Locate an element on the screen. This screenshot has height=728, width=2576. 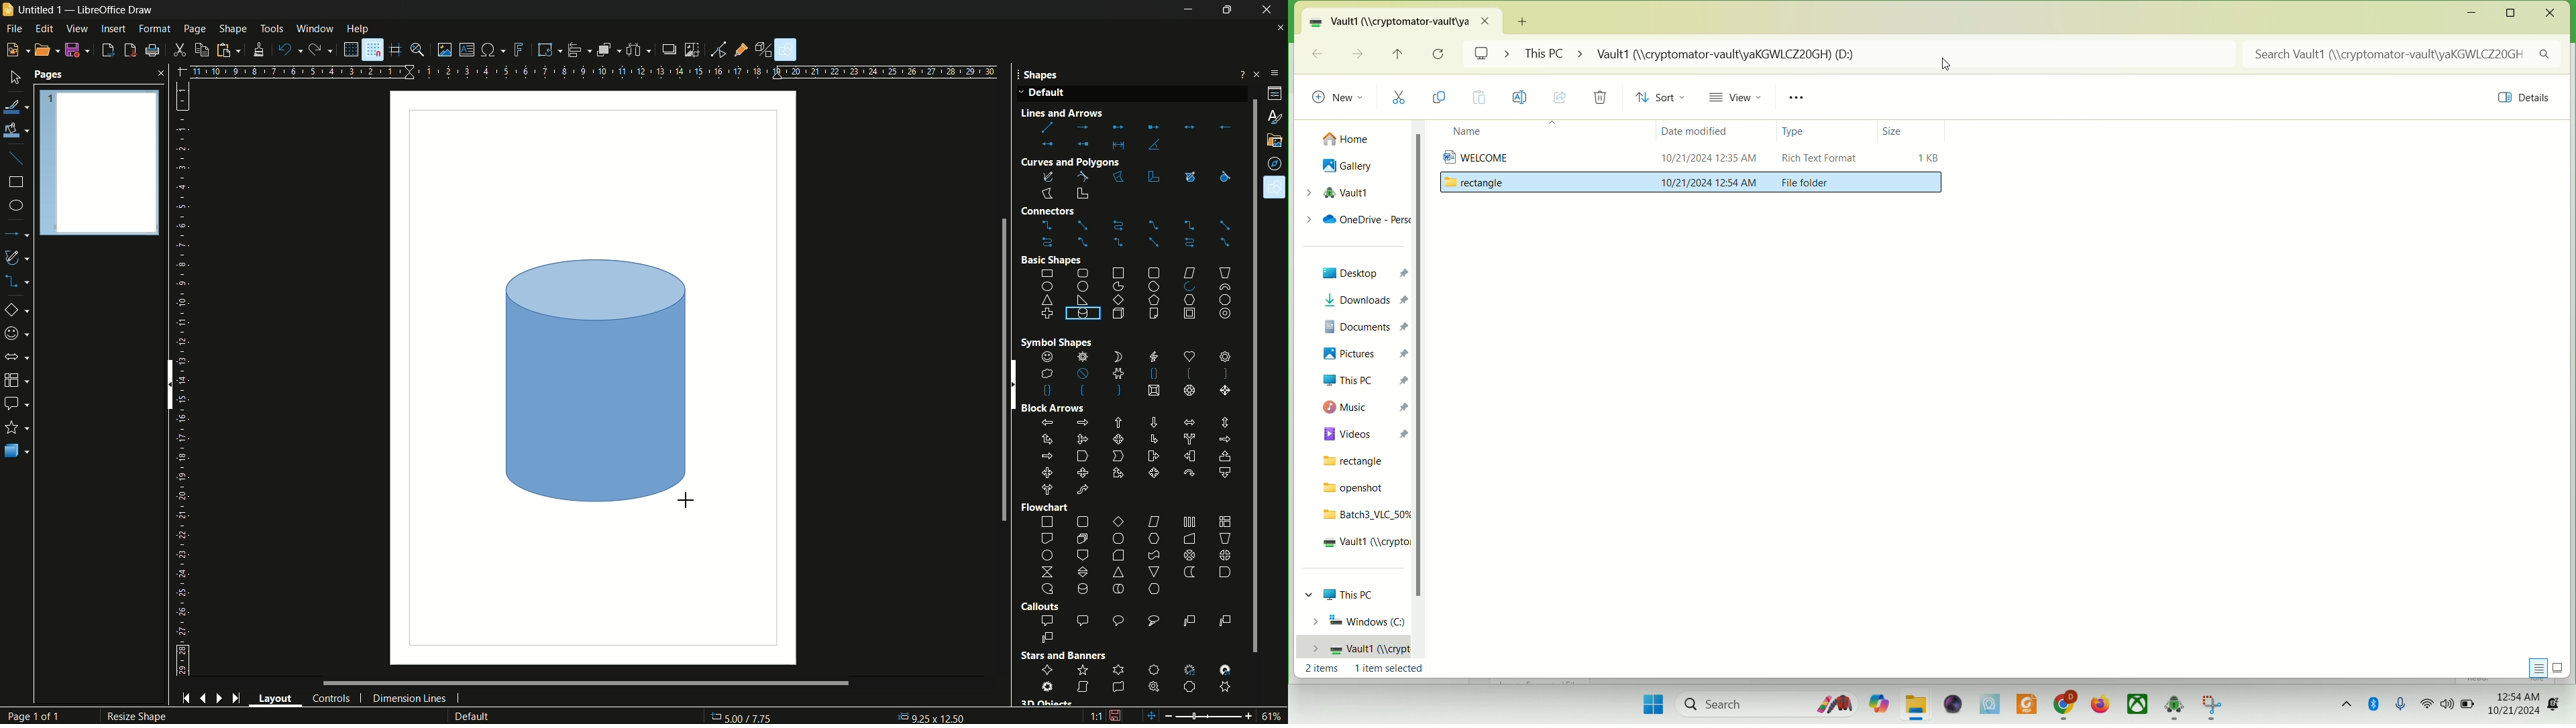
show hidden icons is located at coordinates (2344, 702).